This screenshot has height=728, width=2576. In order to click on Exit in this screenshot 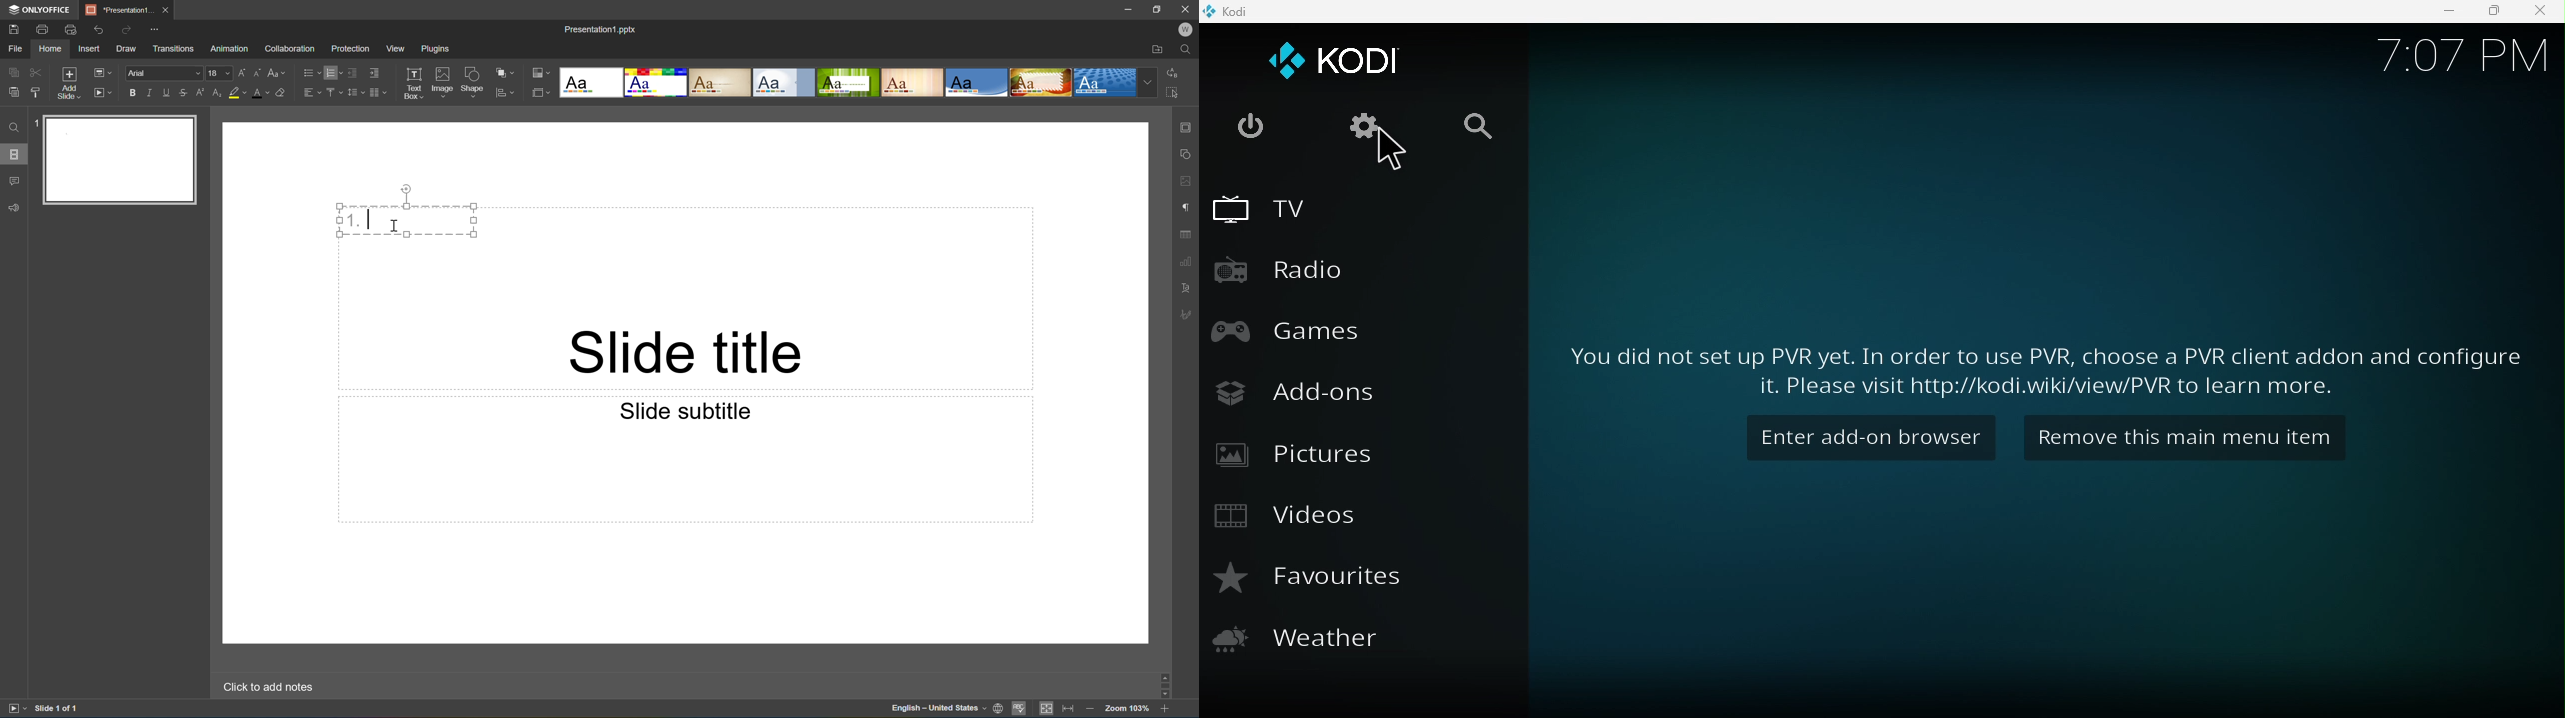, I will do `click(1249, 127)`.